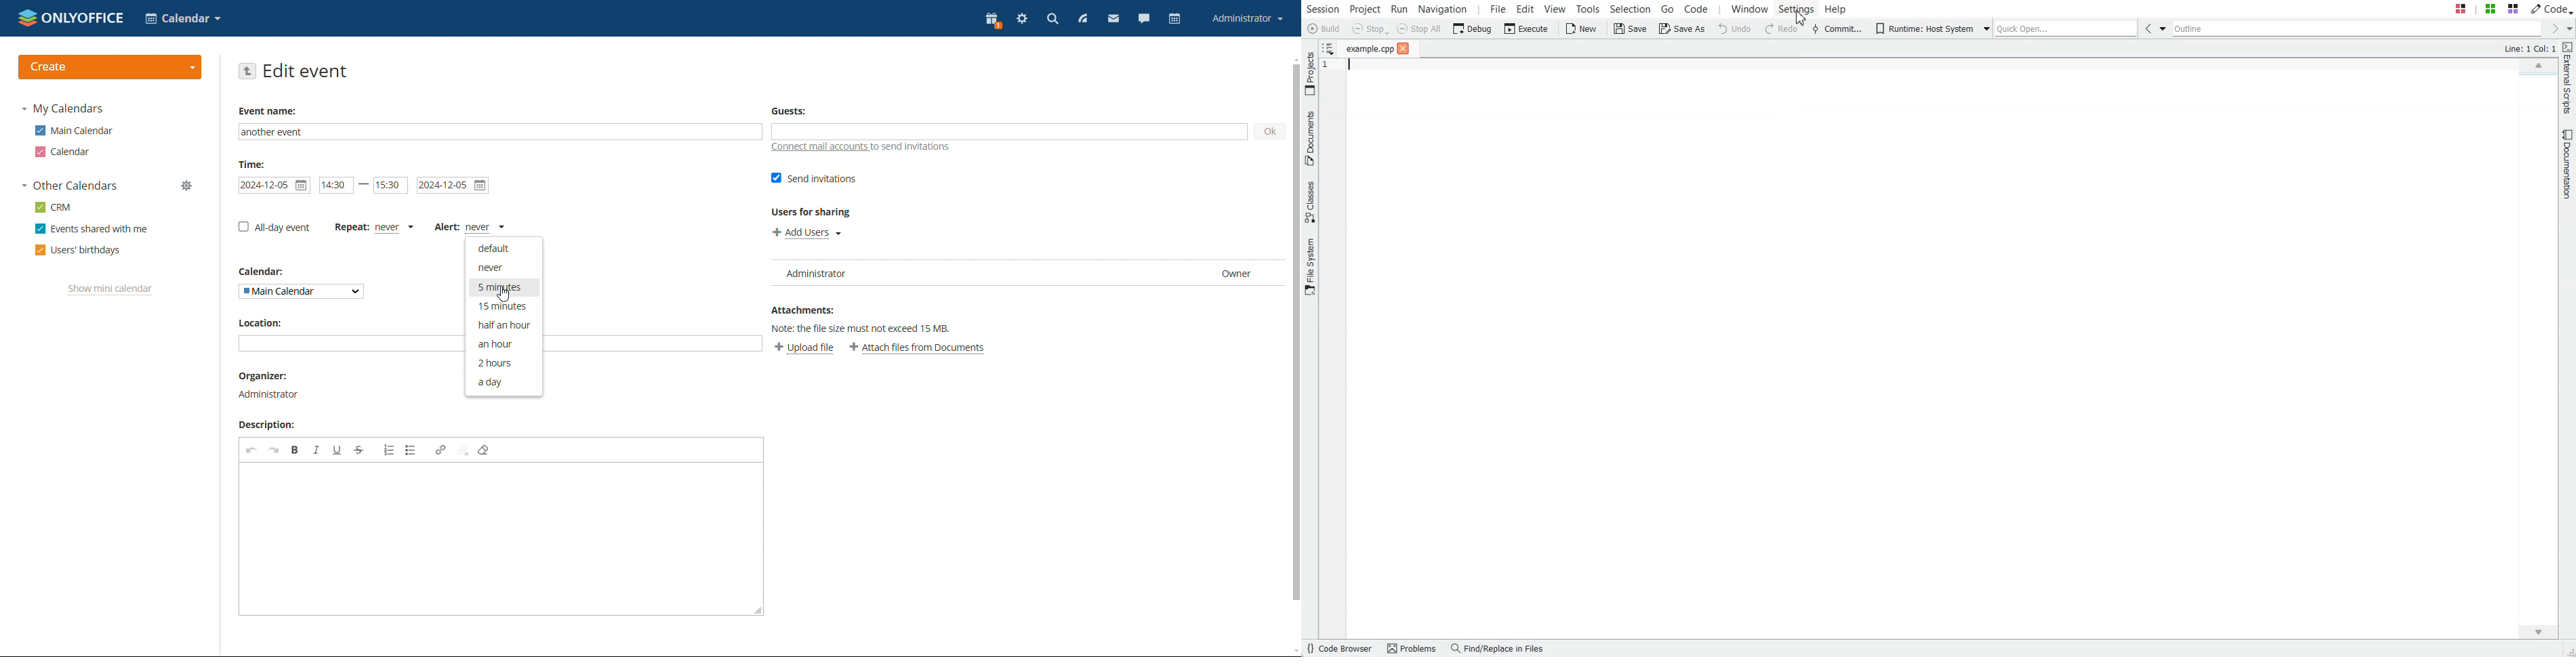 The width and height of the screenshot is (2576, 672). I want to click on redo, so click(274, 450).